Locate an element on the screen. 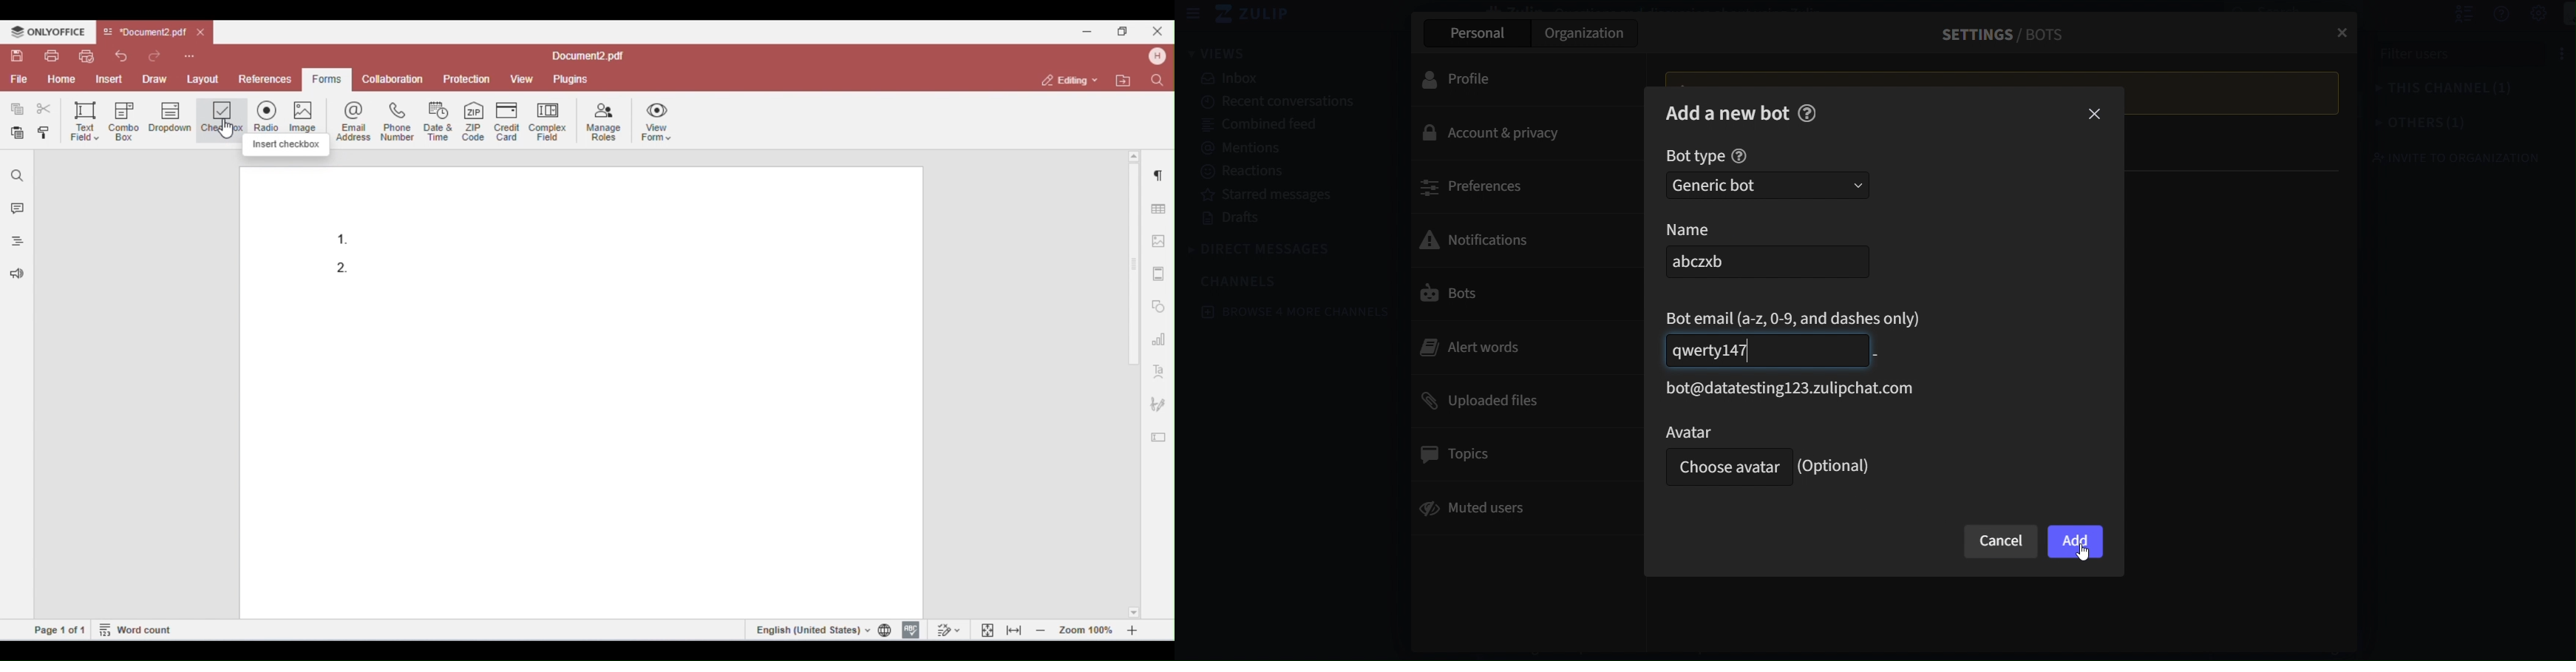 The image size is (2576, 672). hide user list is located at coordinates (2447, 14).